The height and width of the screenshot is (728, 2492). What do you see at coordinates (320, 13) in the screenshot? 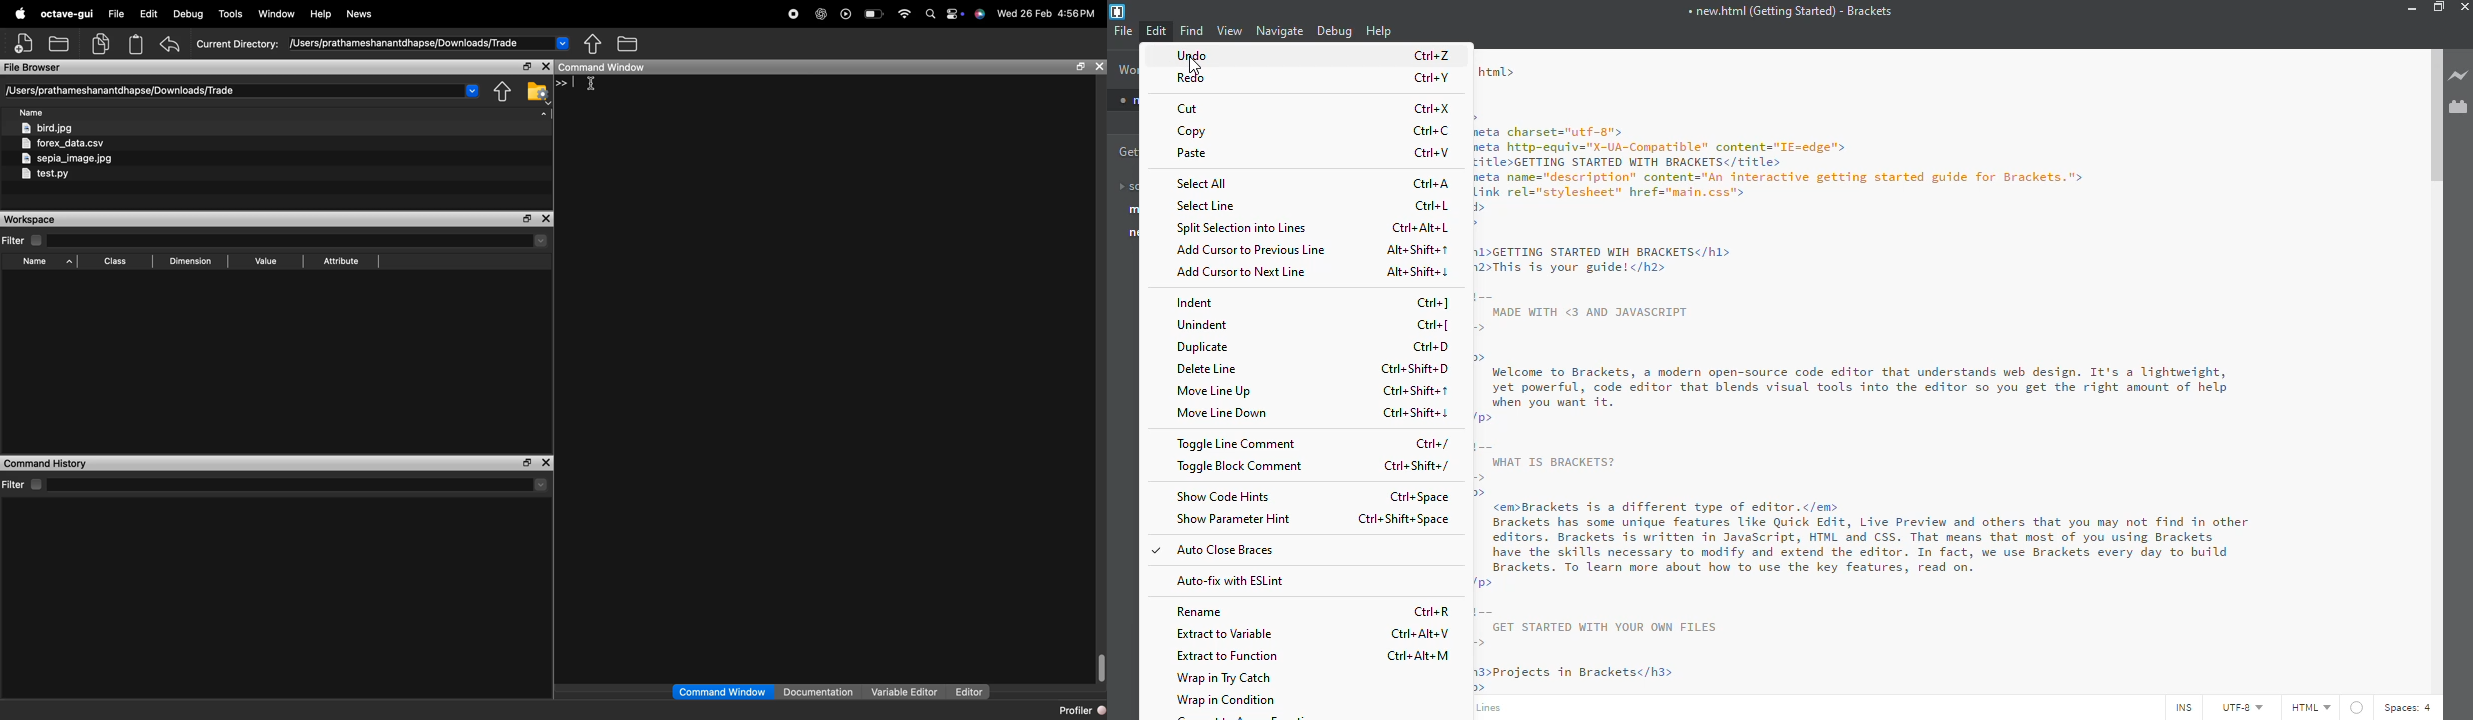
I see `Help` at bounding box center [320, 13].